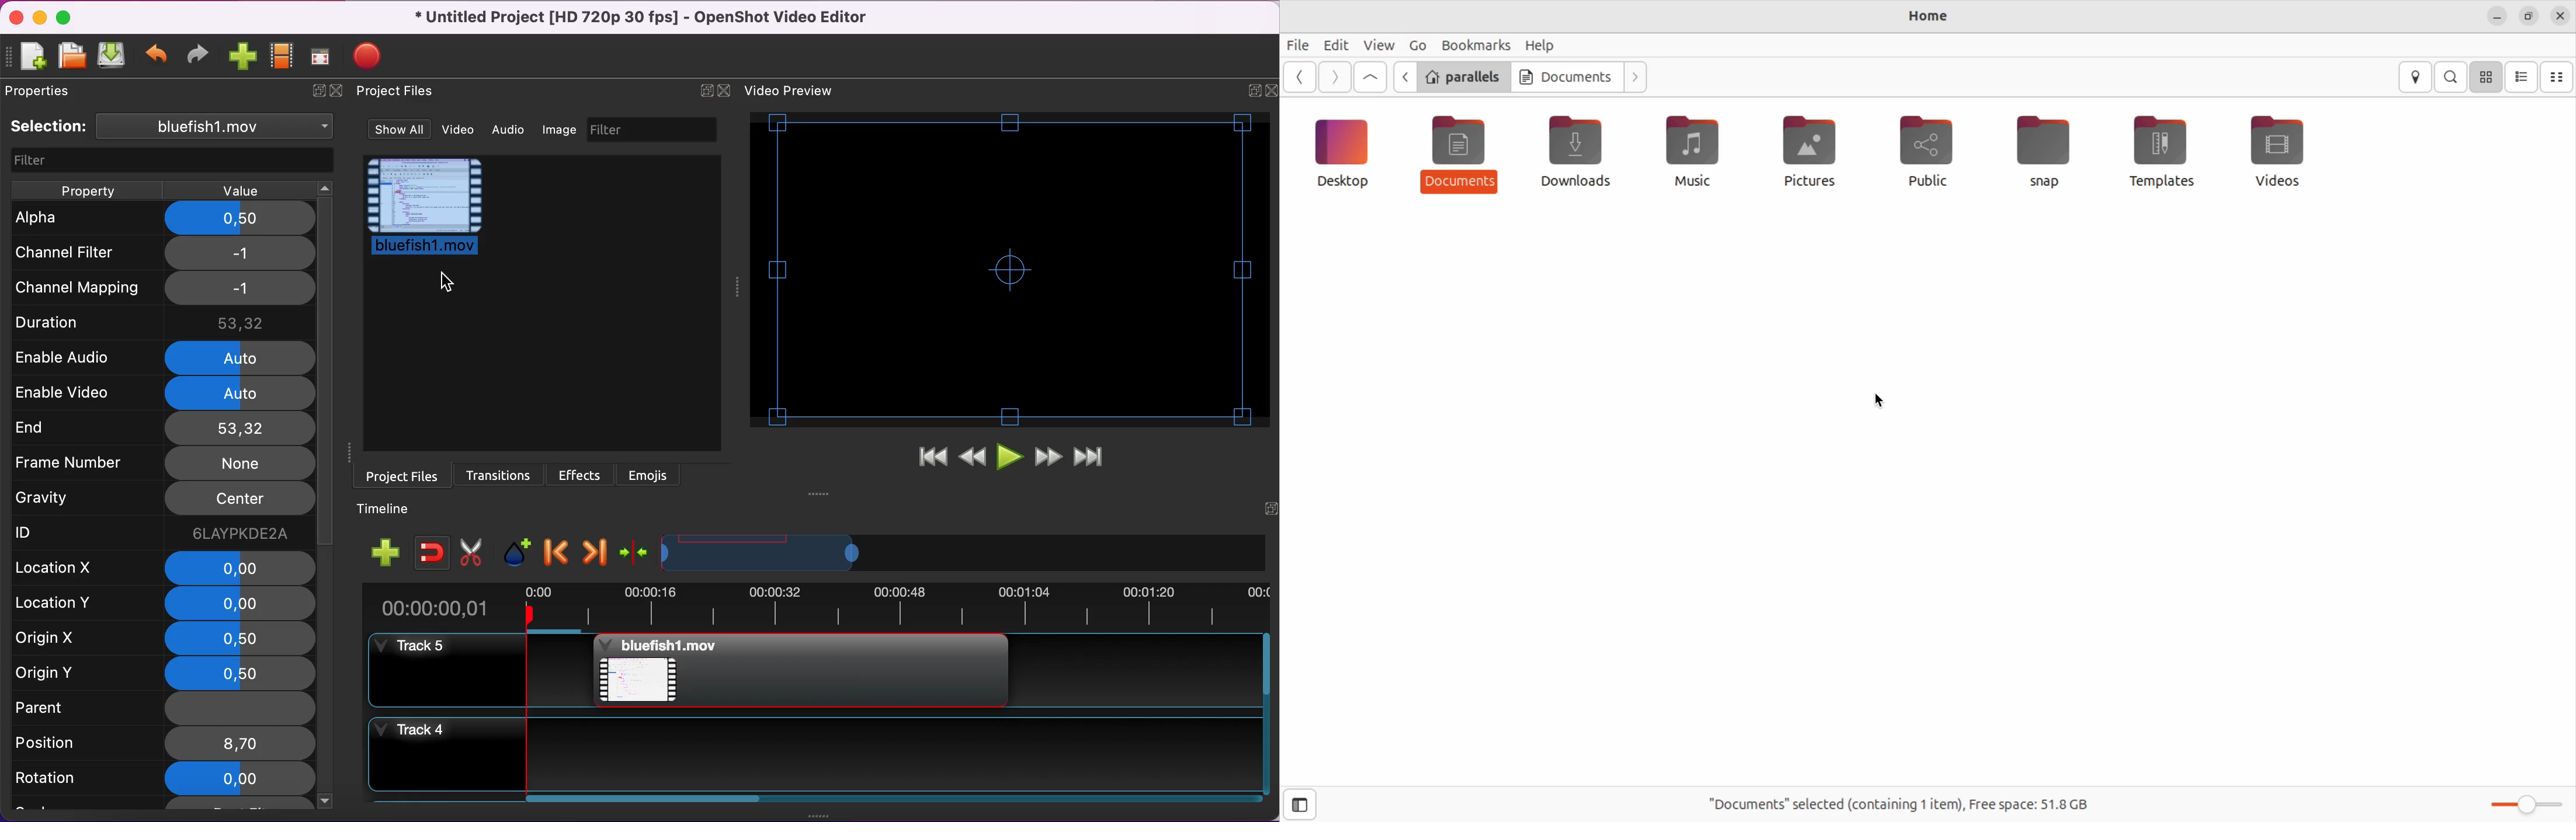  I want to click on add marker, so click(520, 552).